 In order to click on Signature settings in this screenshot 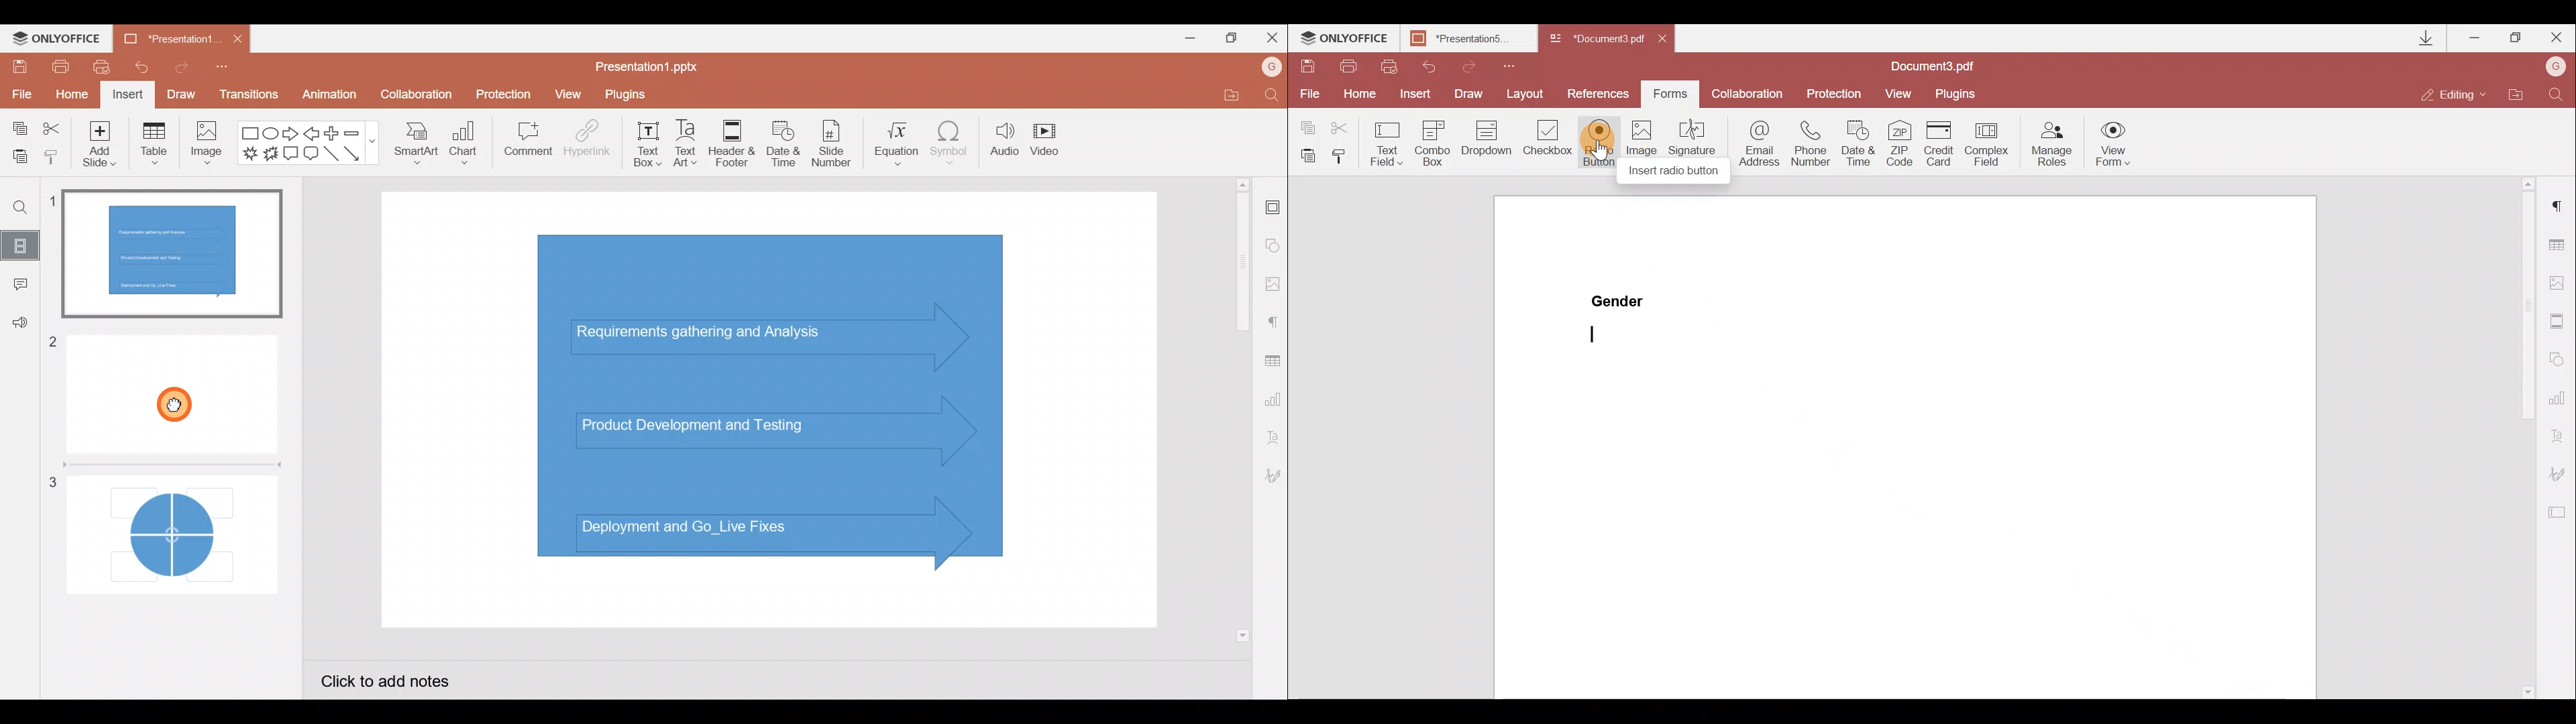, I will do `click(1271, 476)`.